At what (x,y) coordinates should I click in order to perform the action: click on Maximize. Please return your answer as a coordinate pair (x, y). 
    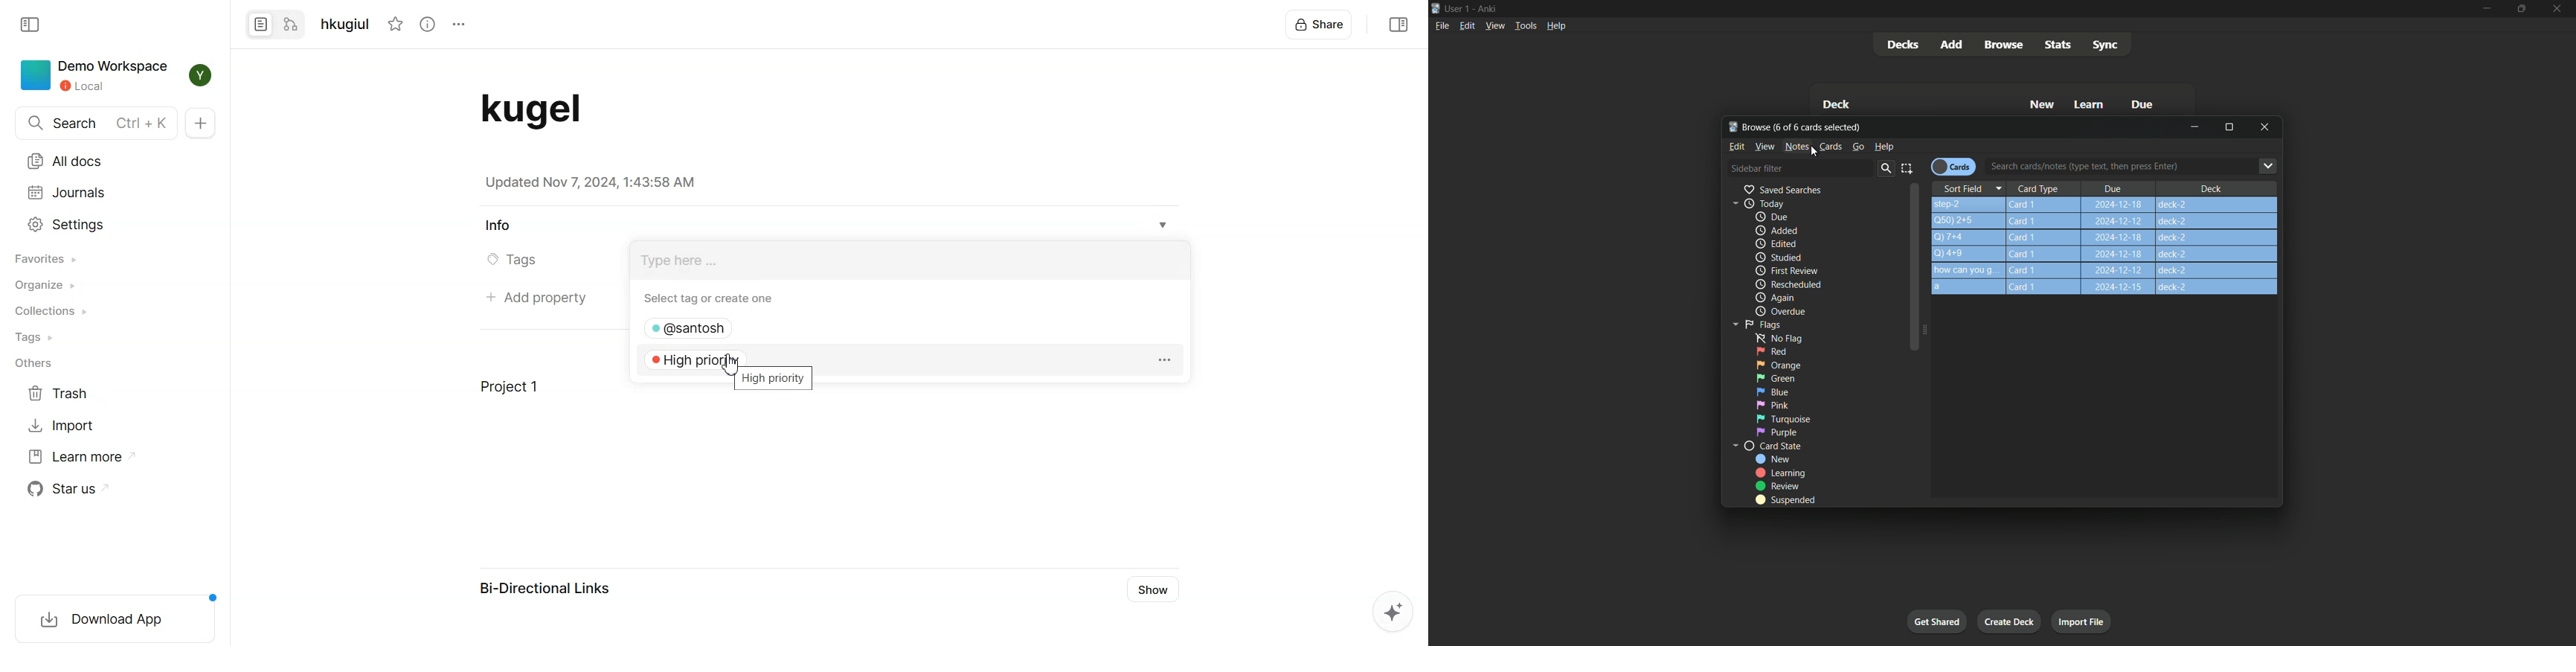
    Looking at the image, I should click on (2520, 8).